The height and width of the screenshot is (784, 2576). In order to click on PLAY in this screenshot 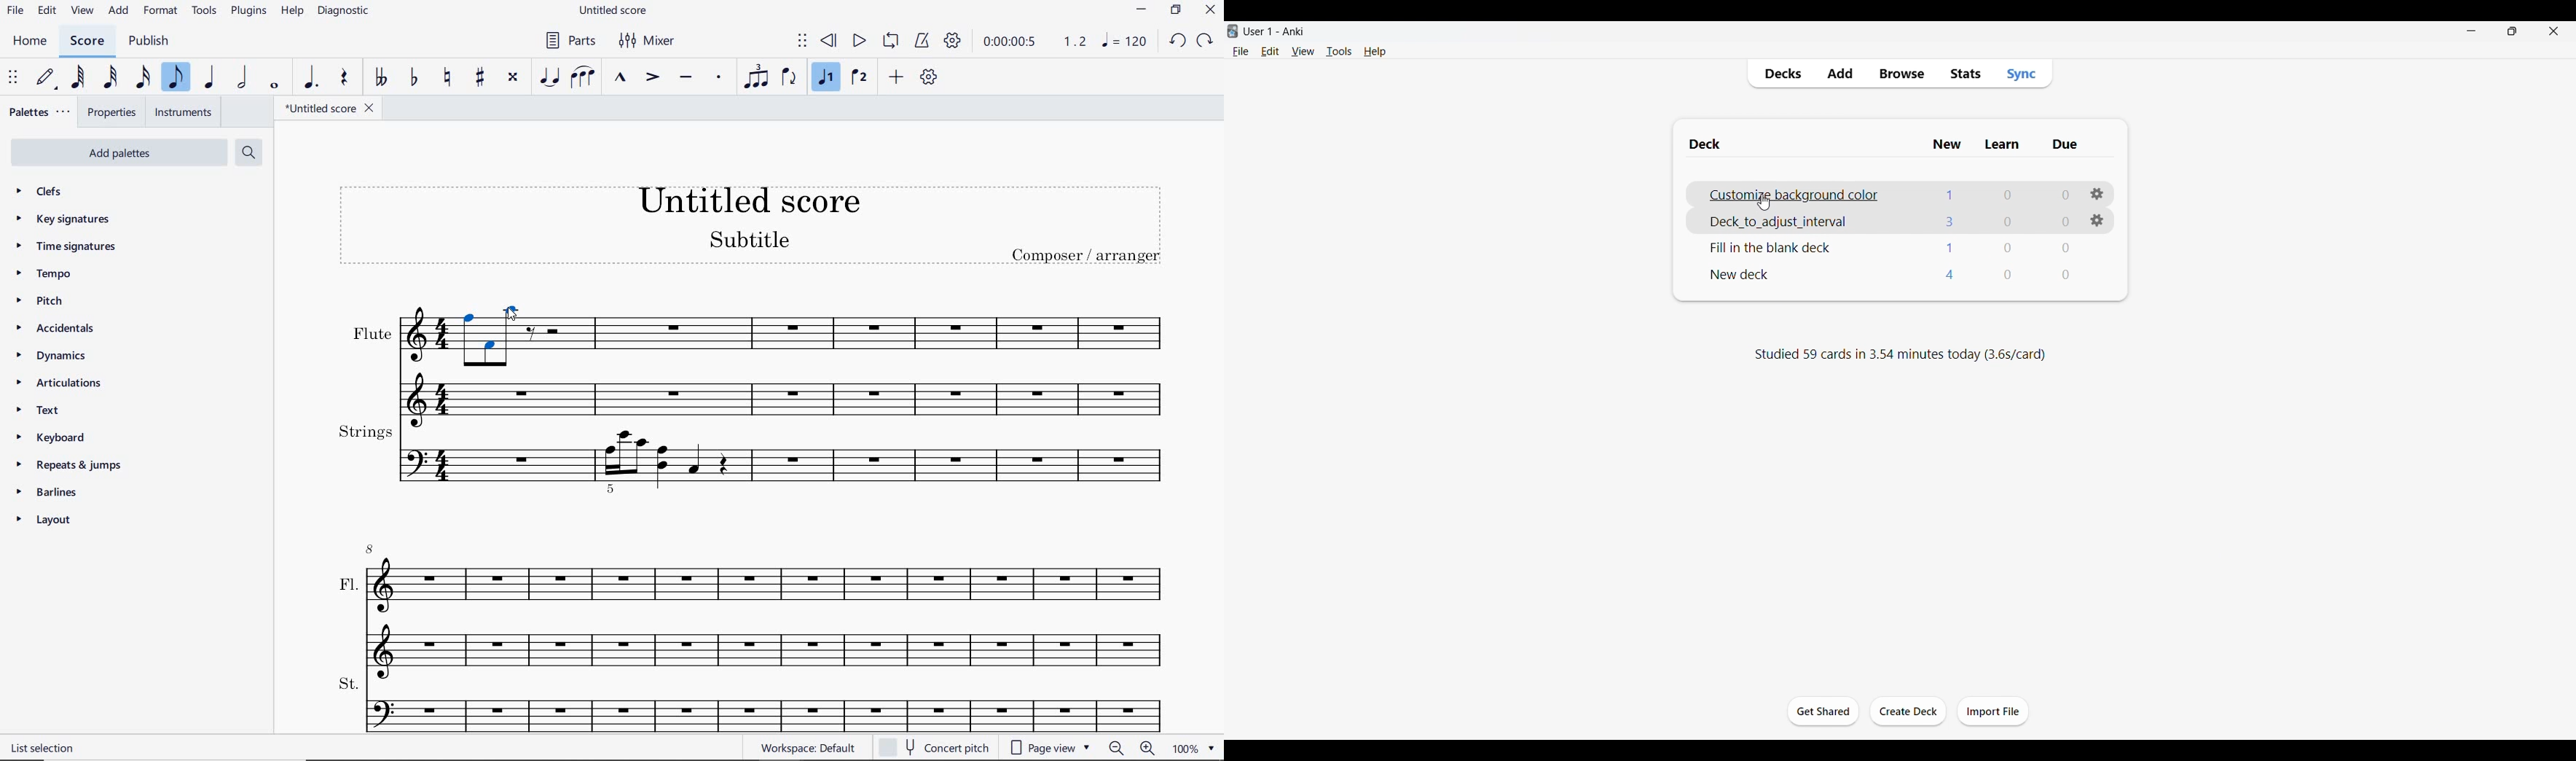, I will do `click(859, 40)`.